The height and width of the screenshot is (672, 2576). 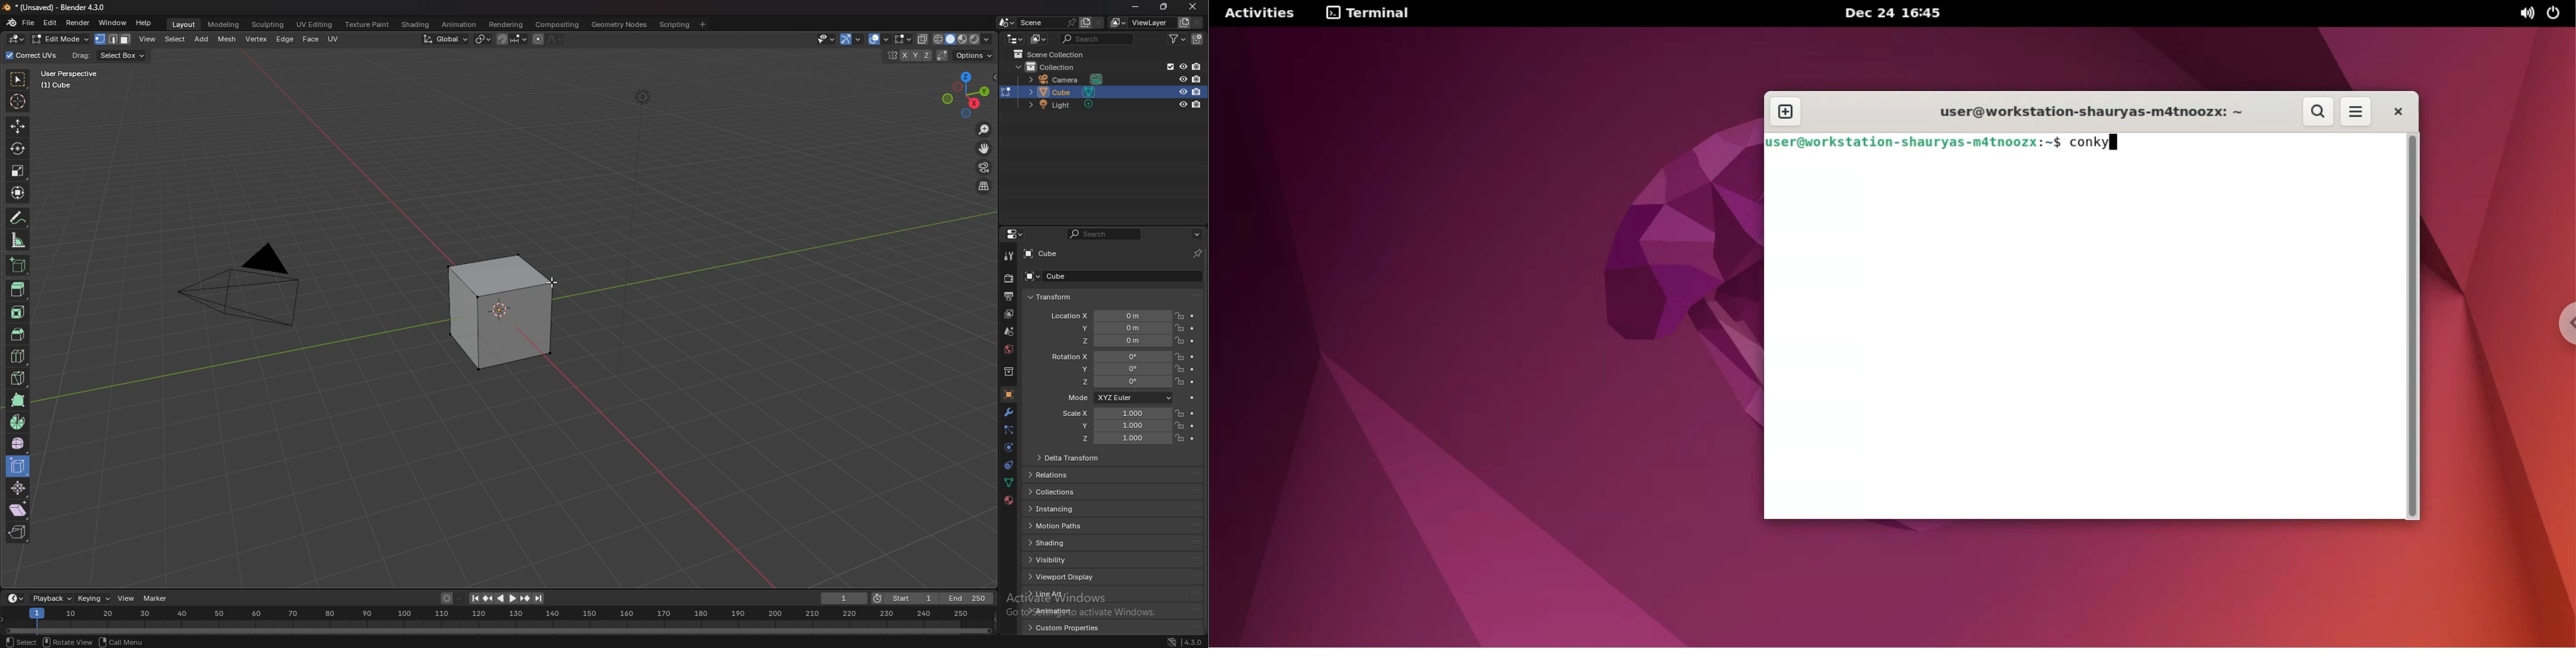 I want to click on toggle xray, so click(x=923, y=39).